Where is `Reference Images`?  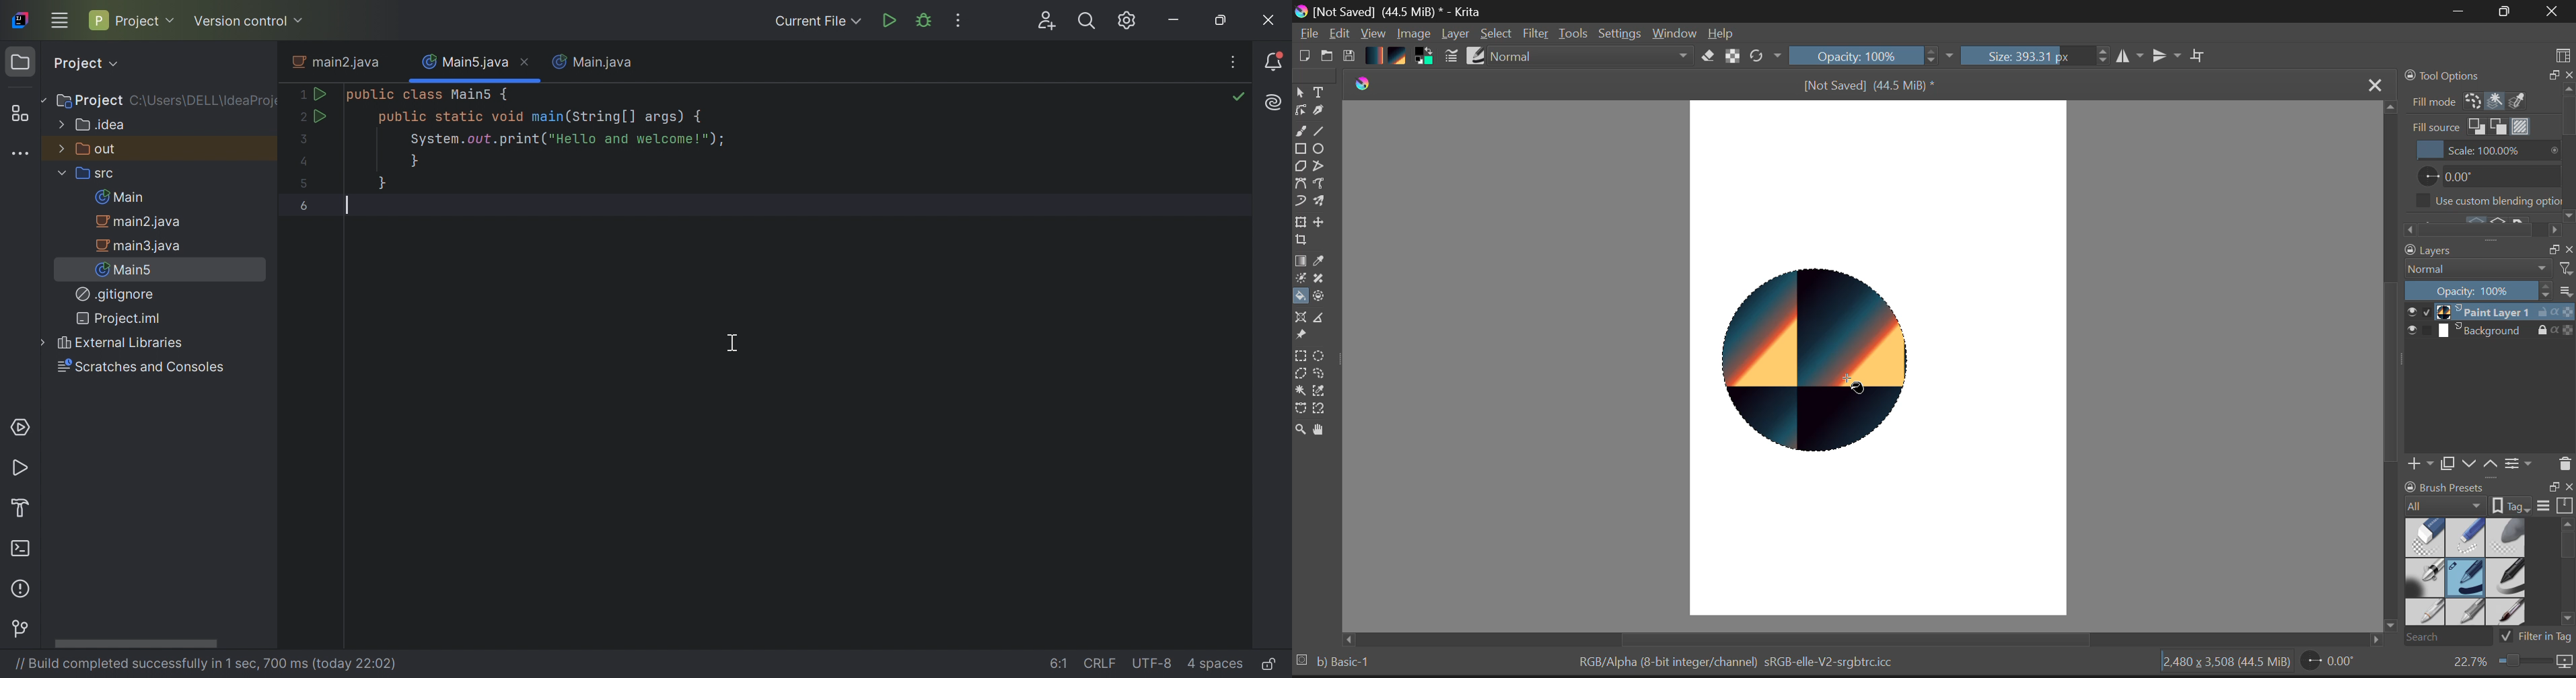
Reference Images is located at coordinates (1303, 336).